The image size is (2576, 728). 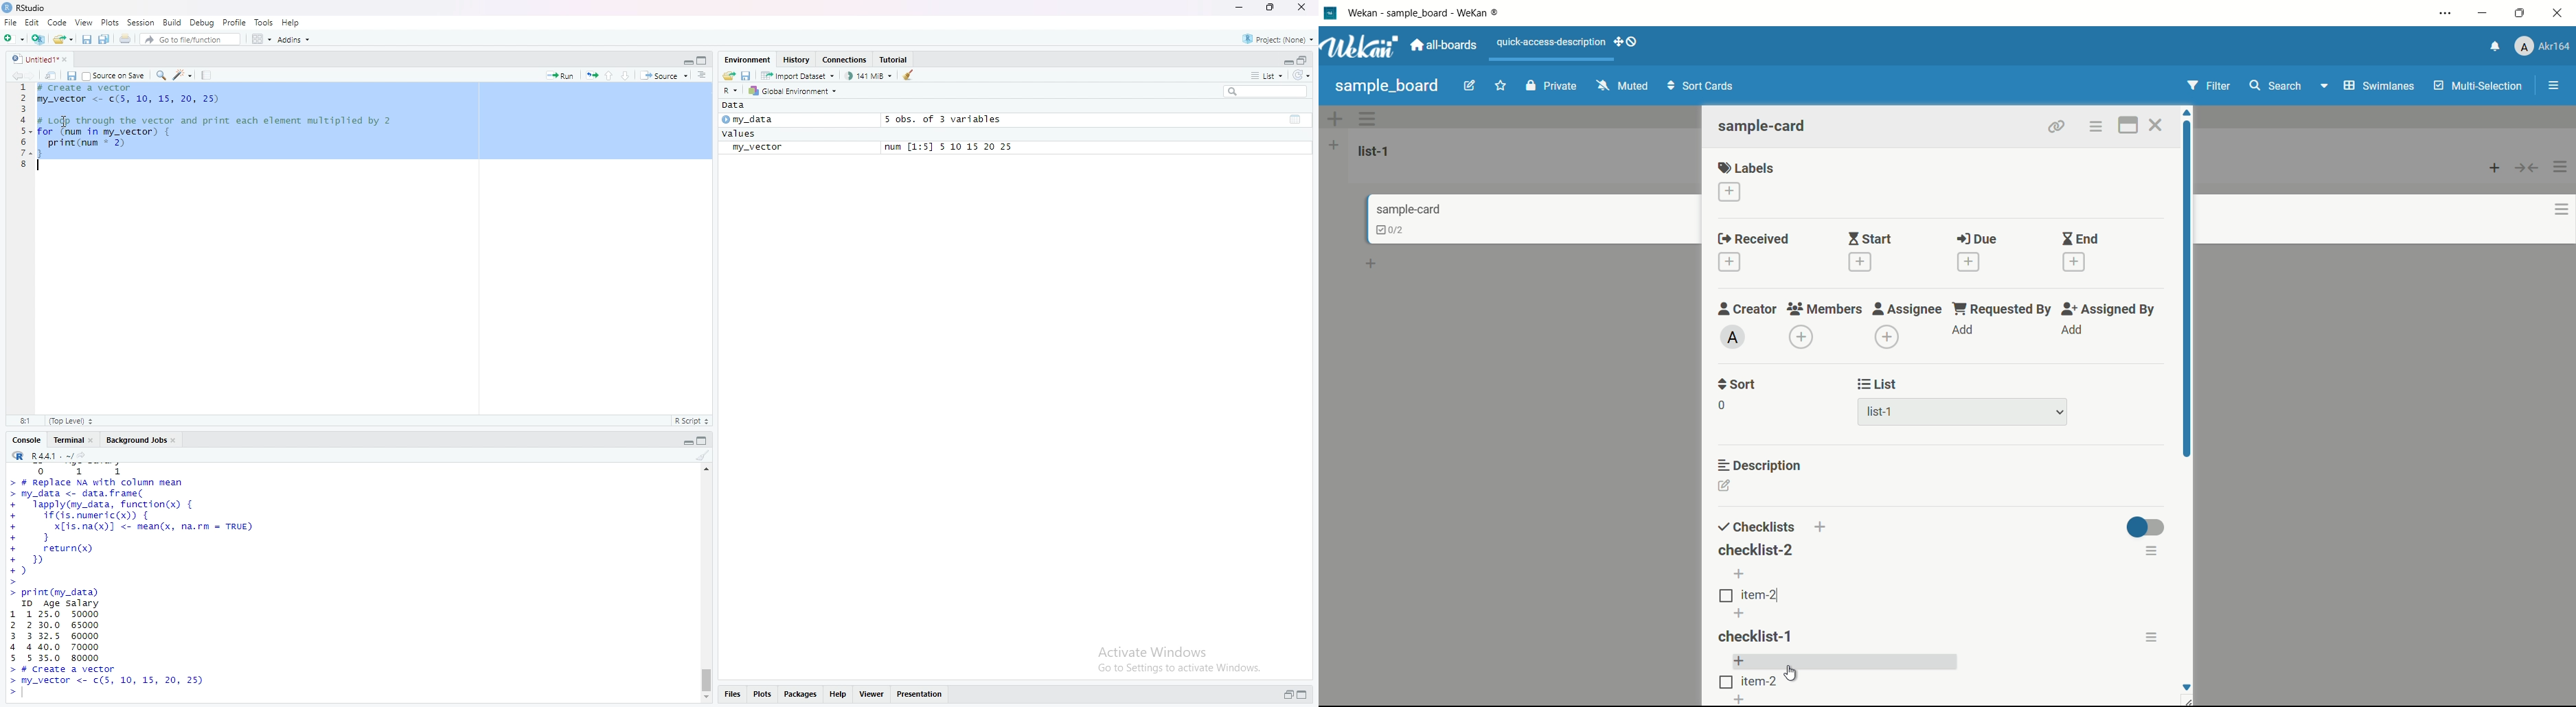 I want to click on Environment, so click(x=748, y=60).